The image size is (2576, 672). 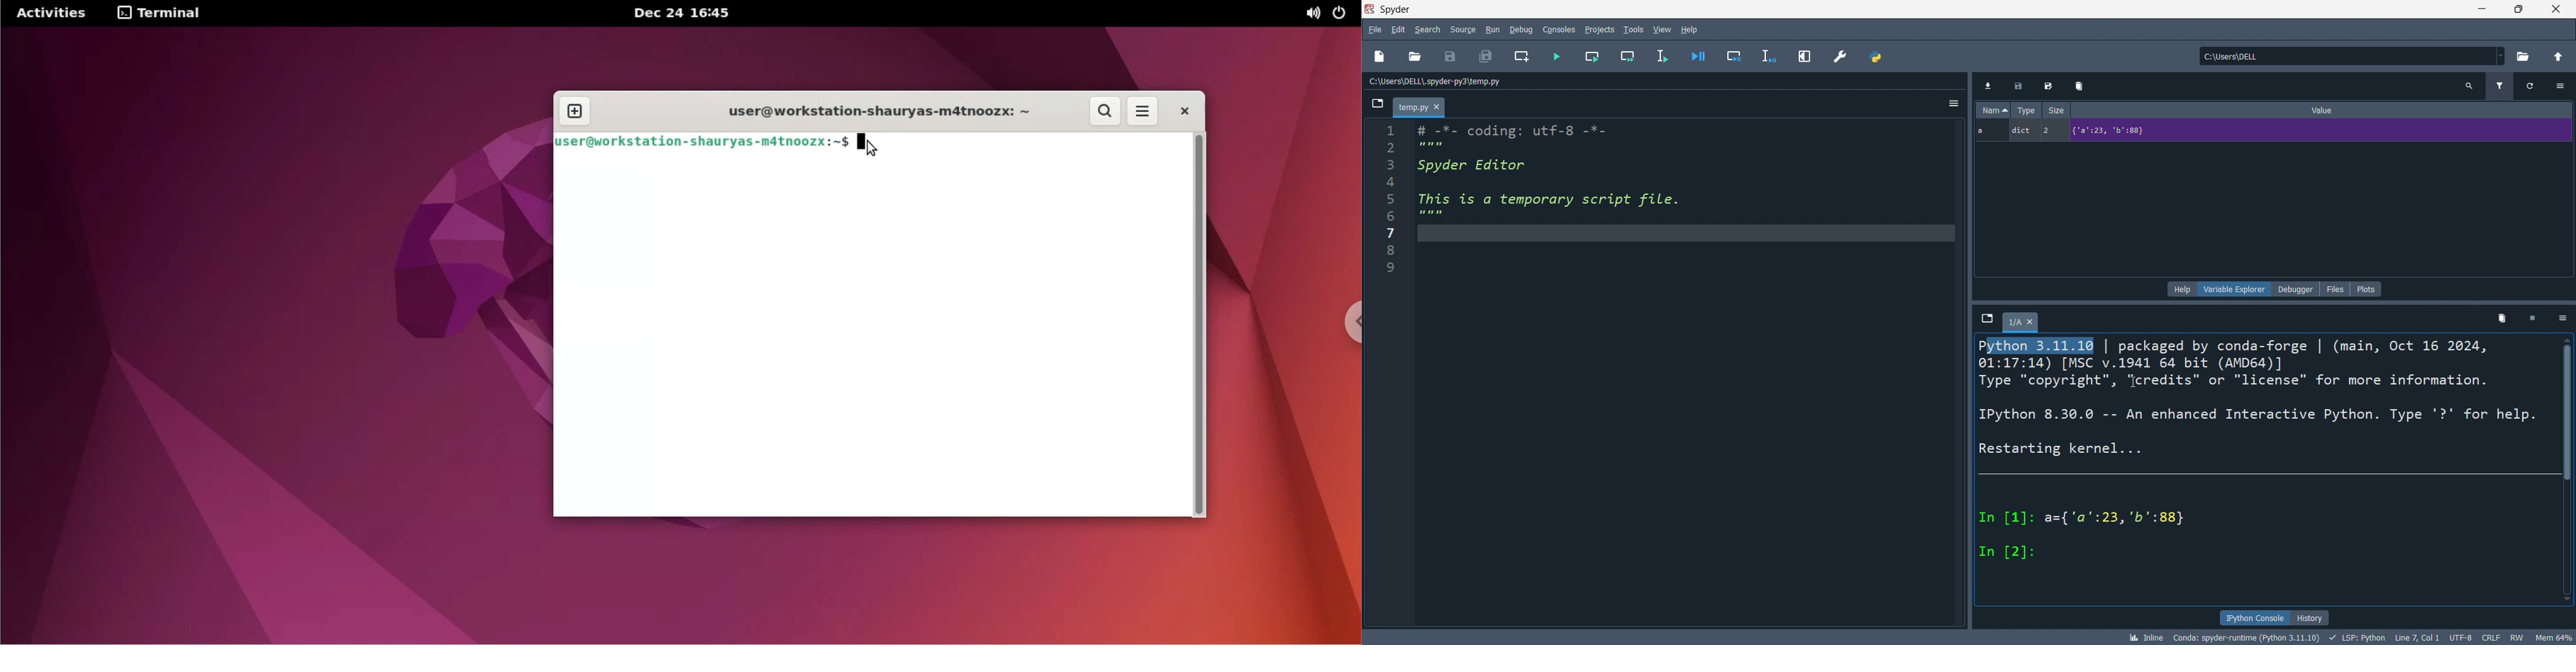 What do you see at coordinates (2460, 637) in the screenshot?
I see `UTF-8` at bounding box center [2460, 637].